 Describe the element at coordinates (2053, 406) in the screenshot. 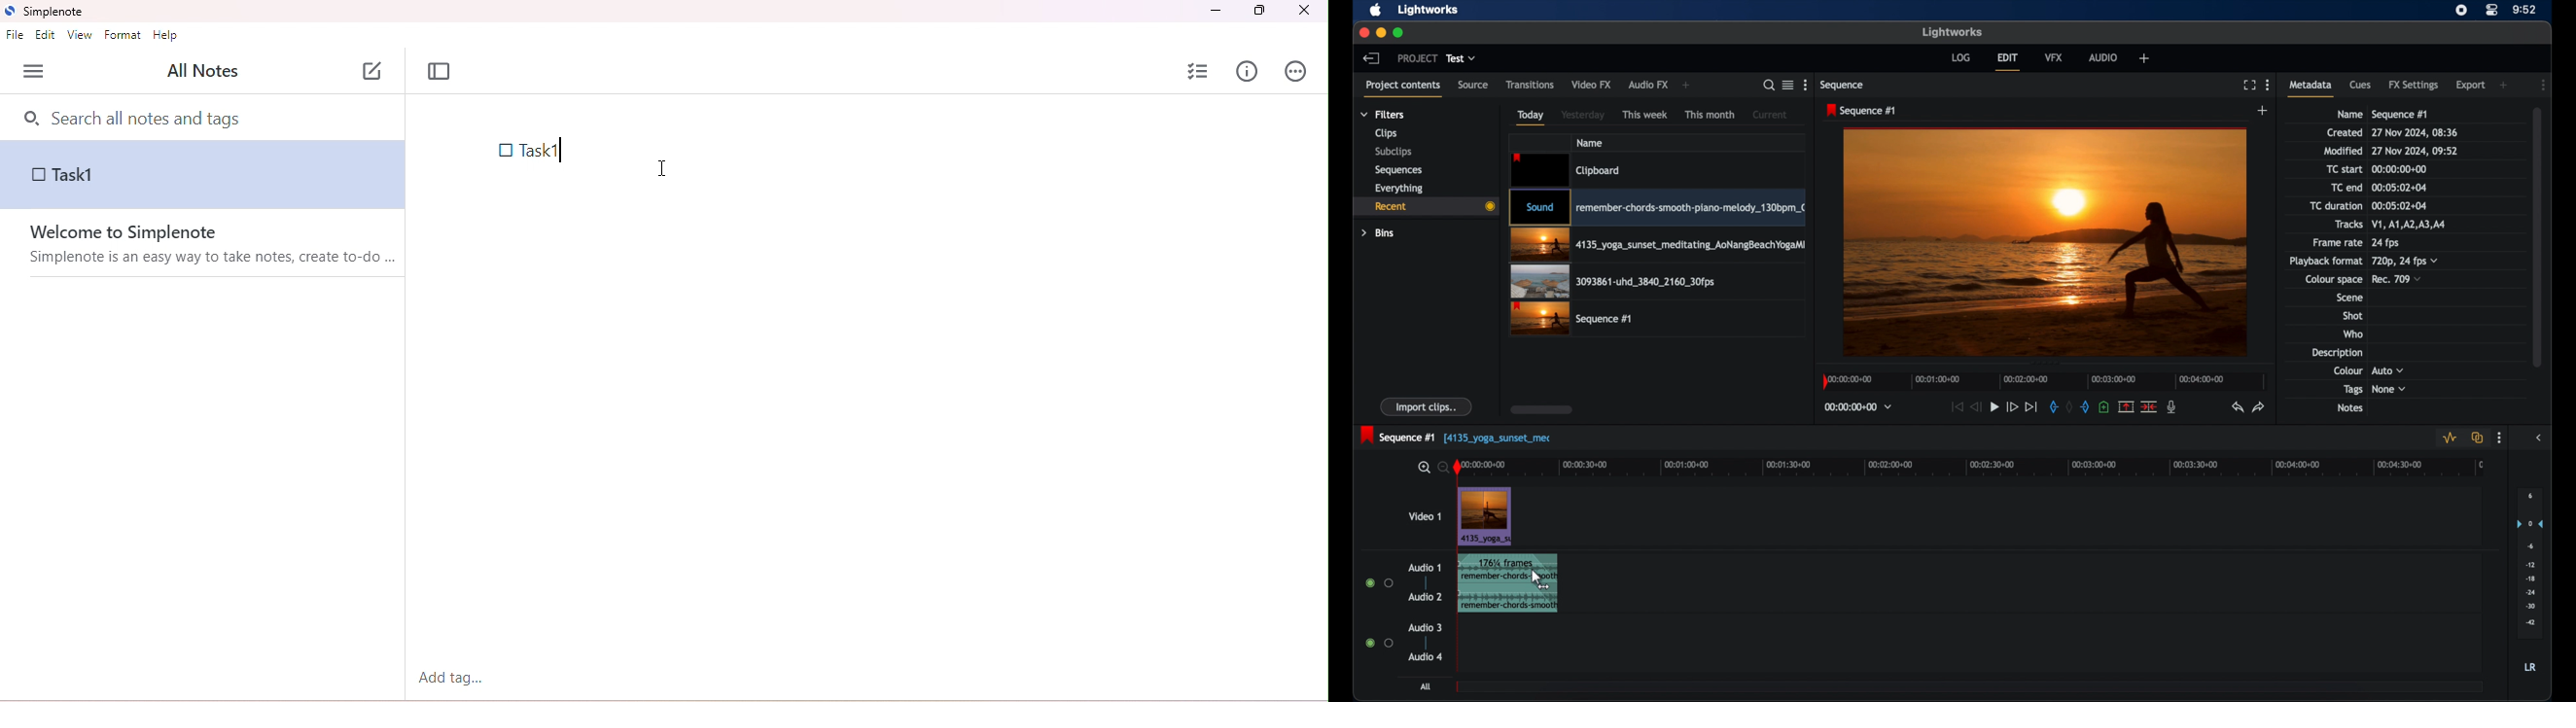

I see `in mark` at that location.